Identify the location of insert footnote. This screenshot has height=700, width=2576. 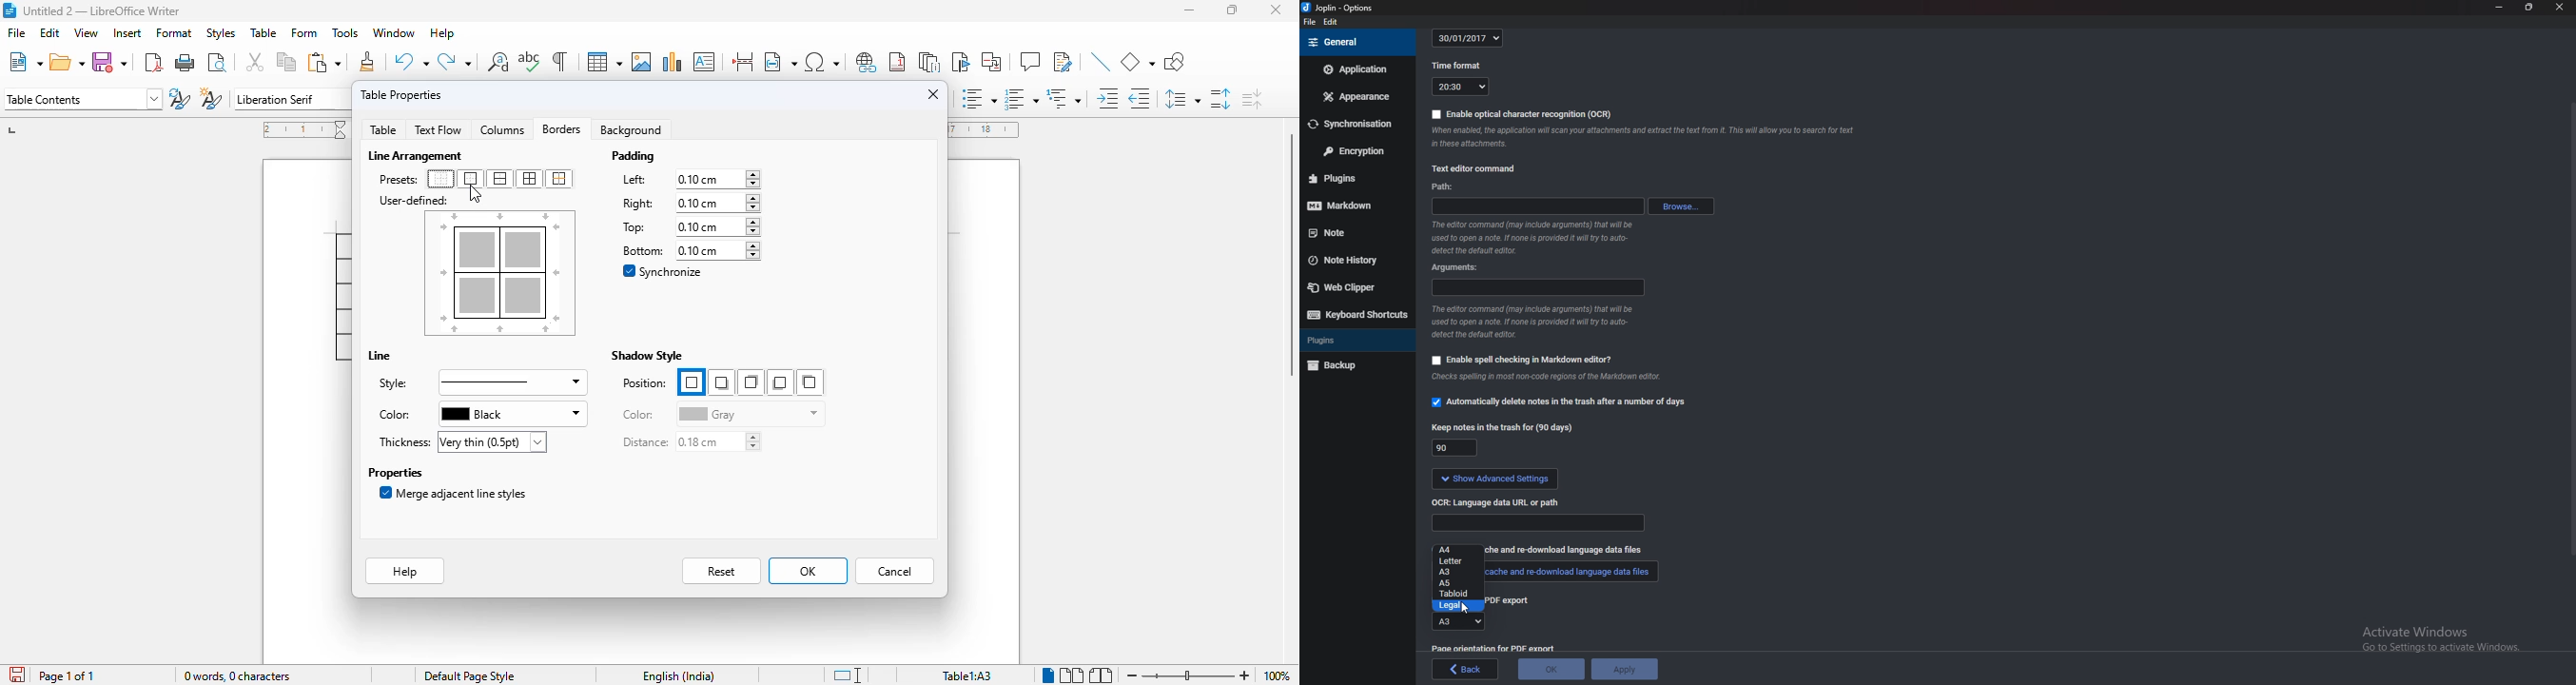
(897, 62).